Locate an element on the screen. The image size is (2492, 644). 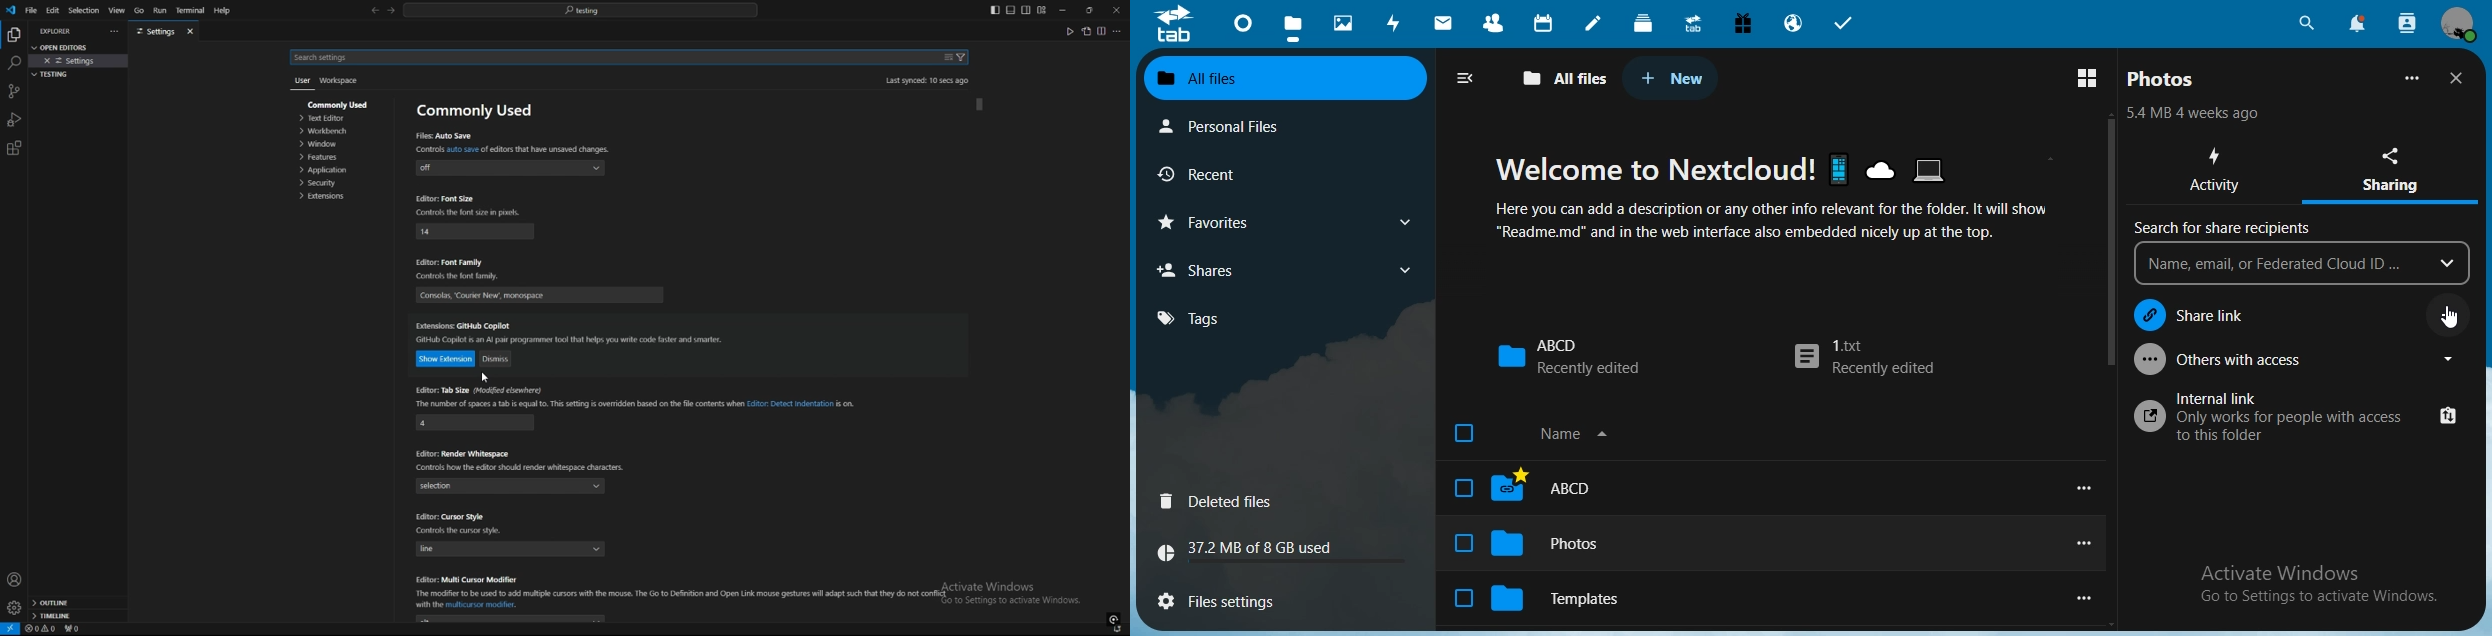
extensions is located at coordinates (339, 197).